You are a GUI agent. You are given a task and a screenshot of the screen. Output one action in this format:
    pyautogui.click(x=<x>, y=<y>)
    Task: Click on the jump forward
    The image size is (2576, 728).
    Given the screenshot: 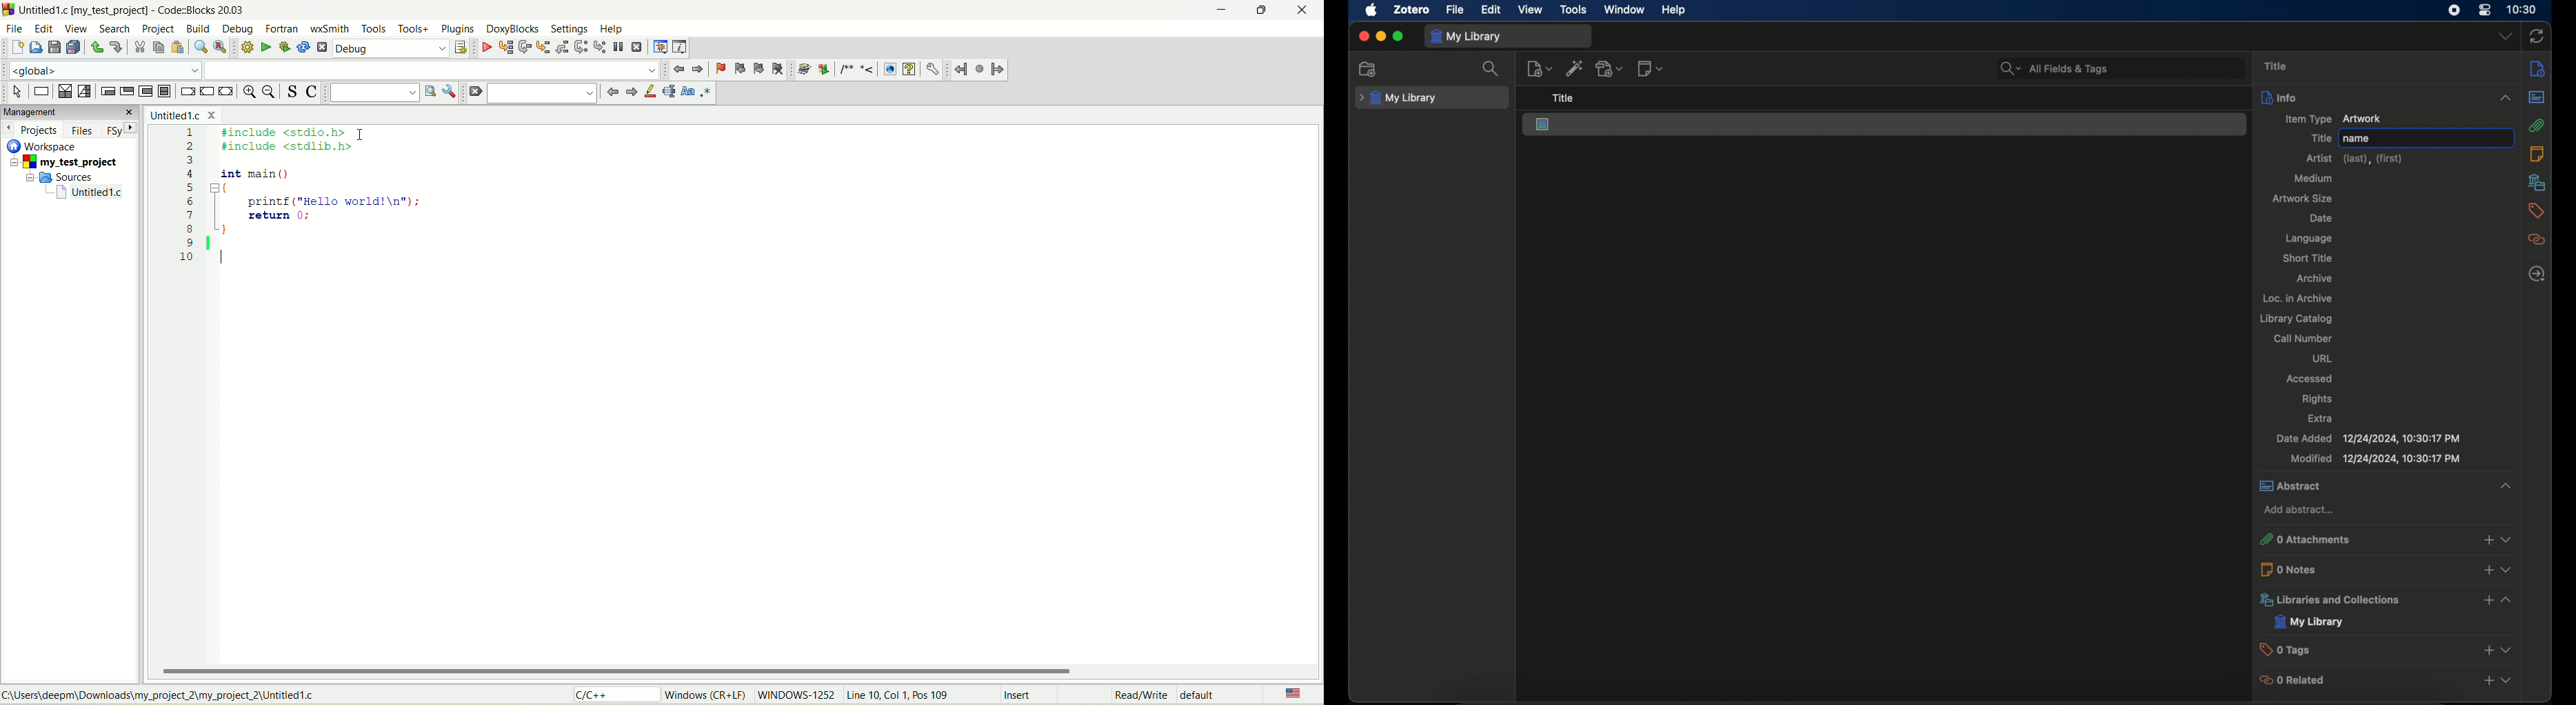 What is the action you would take?
    pyautogui.click(x=999, y=72)
    